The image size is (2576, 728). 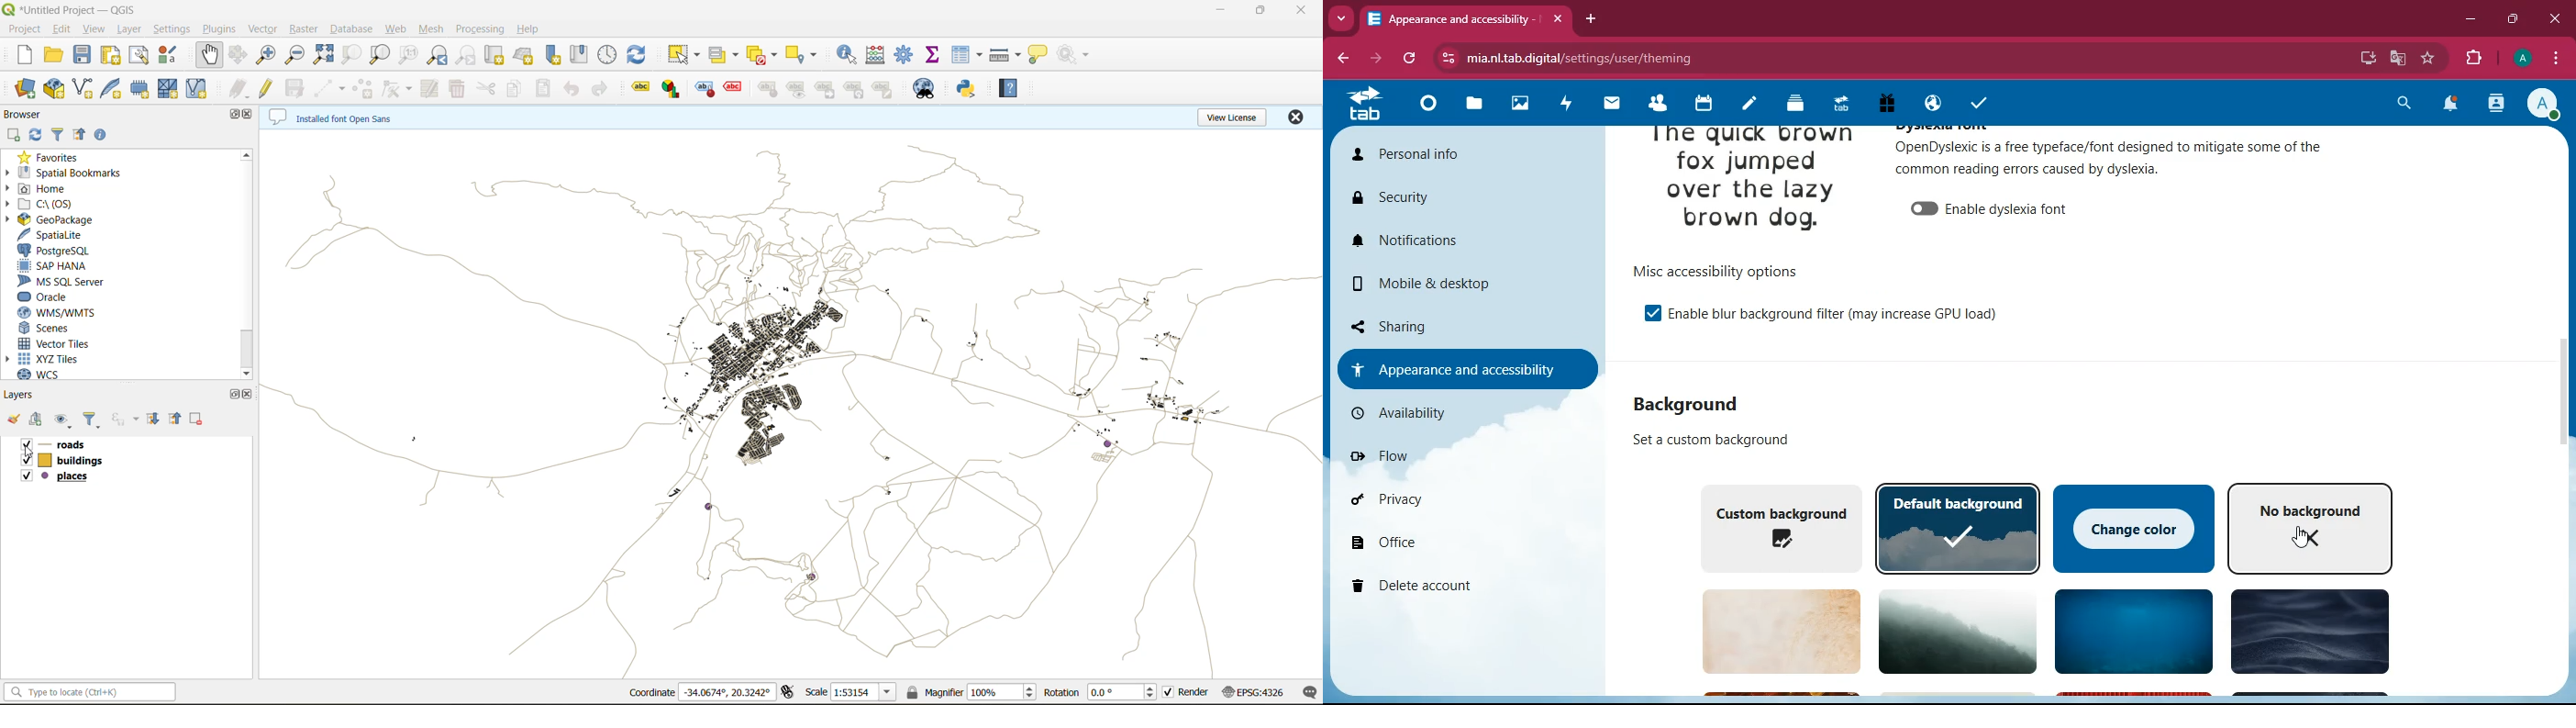 I want to click on new geopackage, so click(x=54, y=90).